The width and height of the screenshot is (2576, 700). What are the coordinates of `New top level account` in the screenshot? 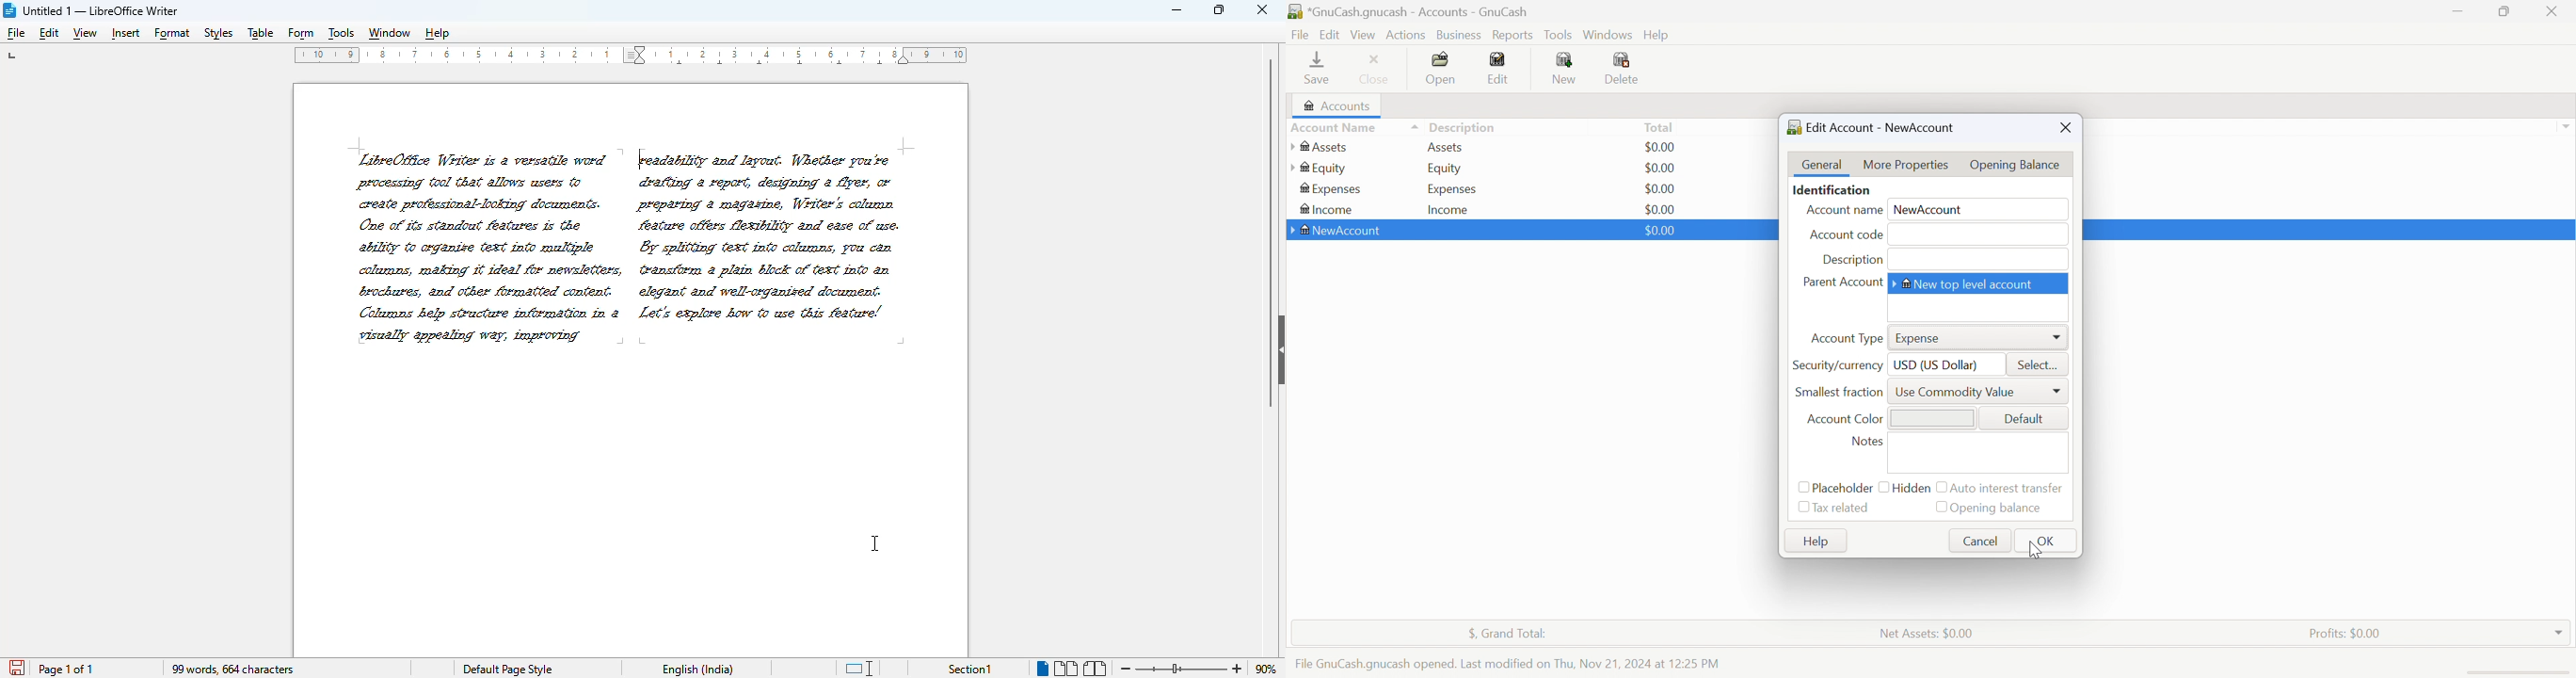 It's located at (1966, 283).